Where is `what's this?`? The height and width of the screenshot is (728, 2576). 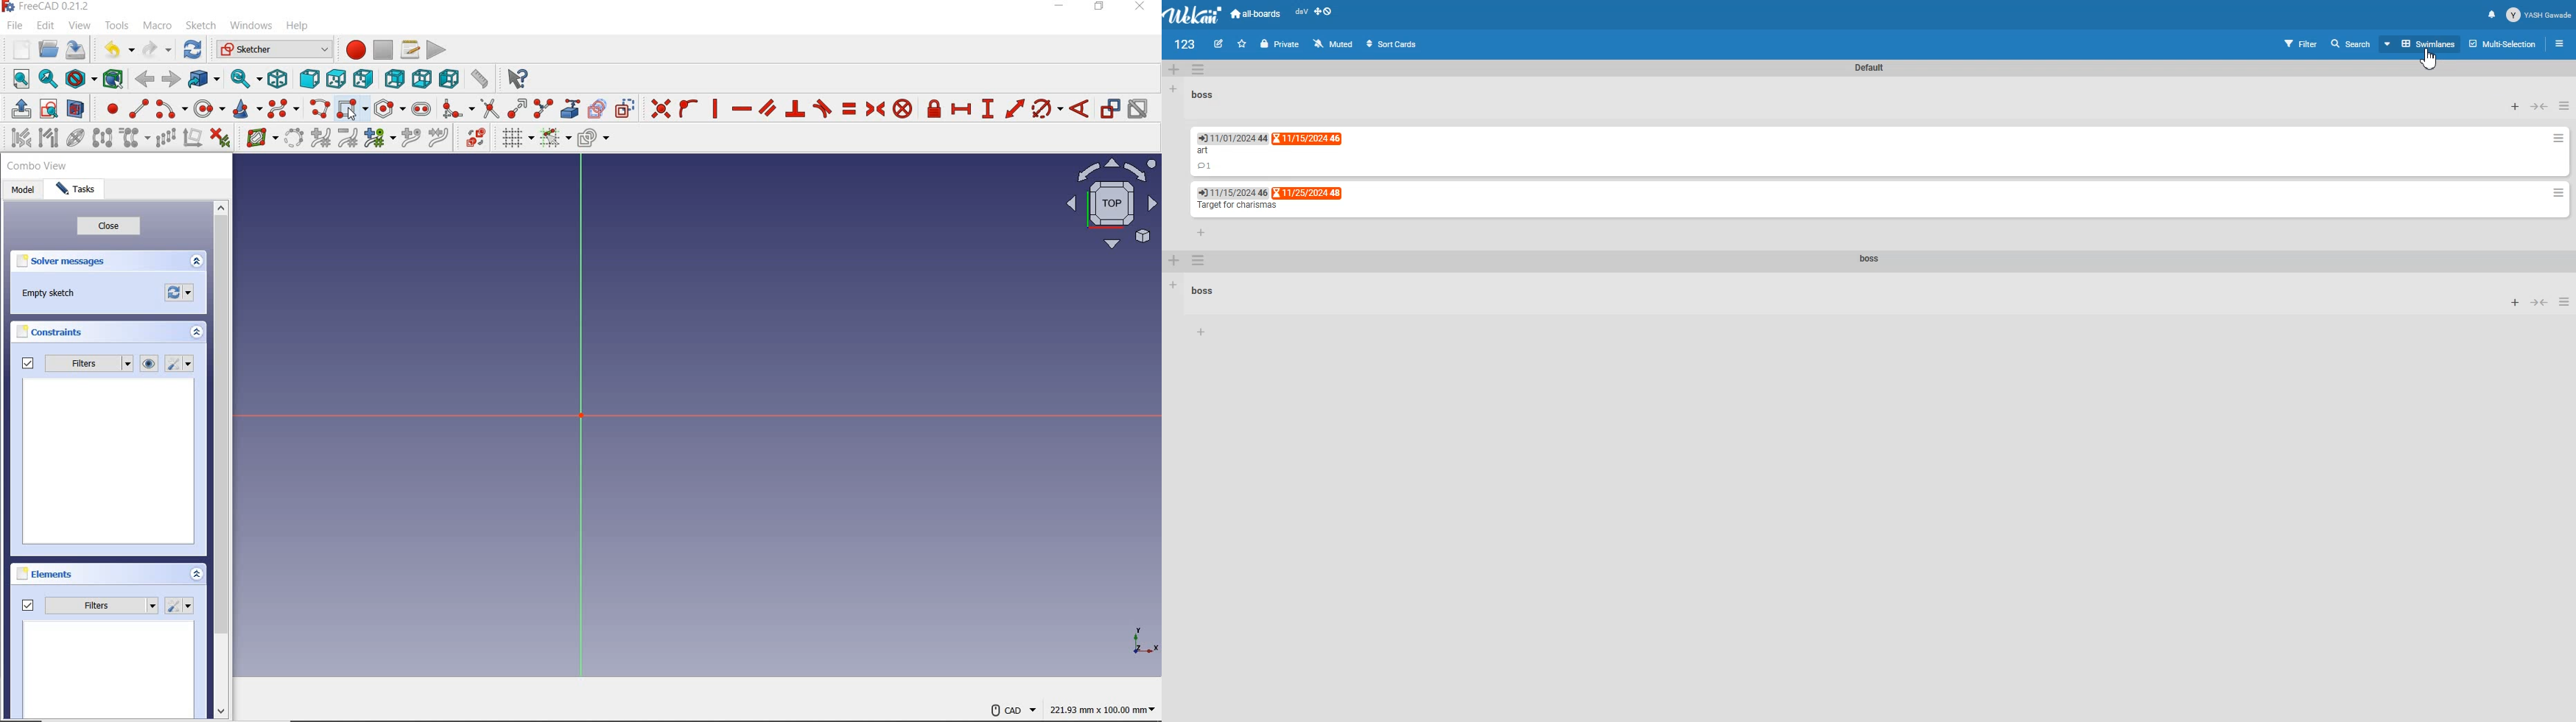
what's this? is located at coordinates (518, 80).